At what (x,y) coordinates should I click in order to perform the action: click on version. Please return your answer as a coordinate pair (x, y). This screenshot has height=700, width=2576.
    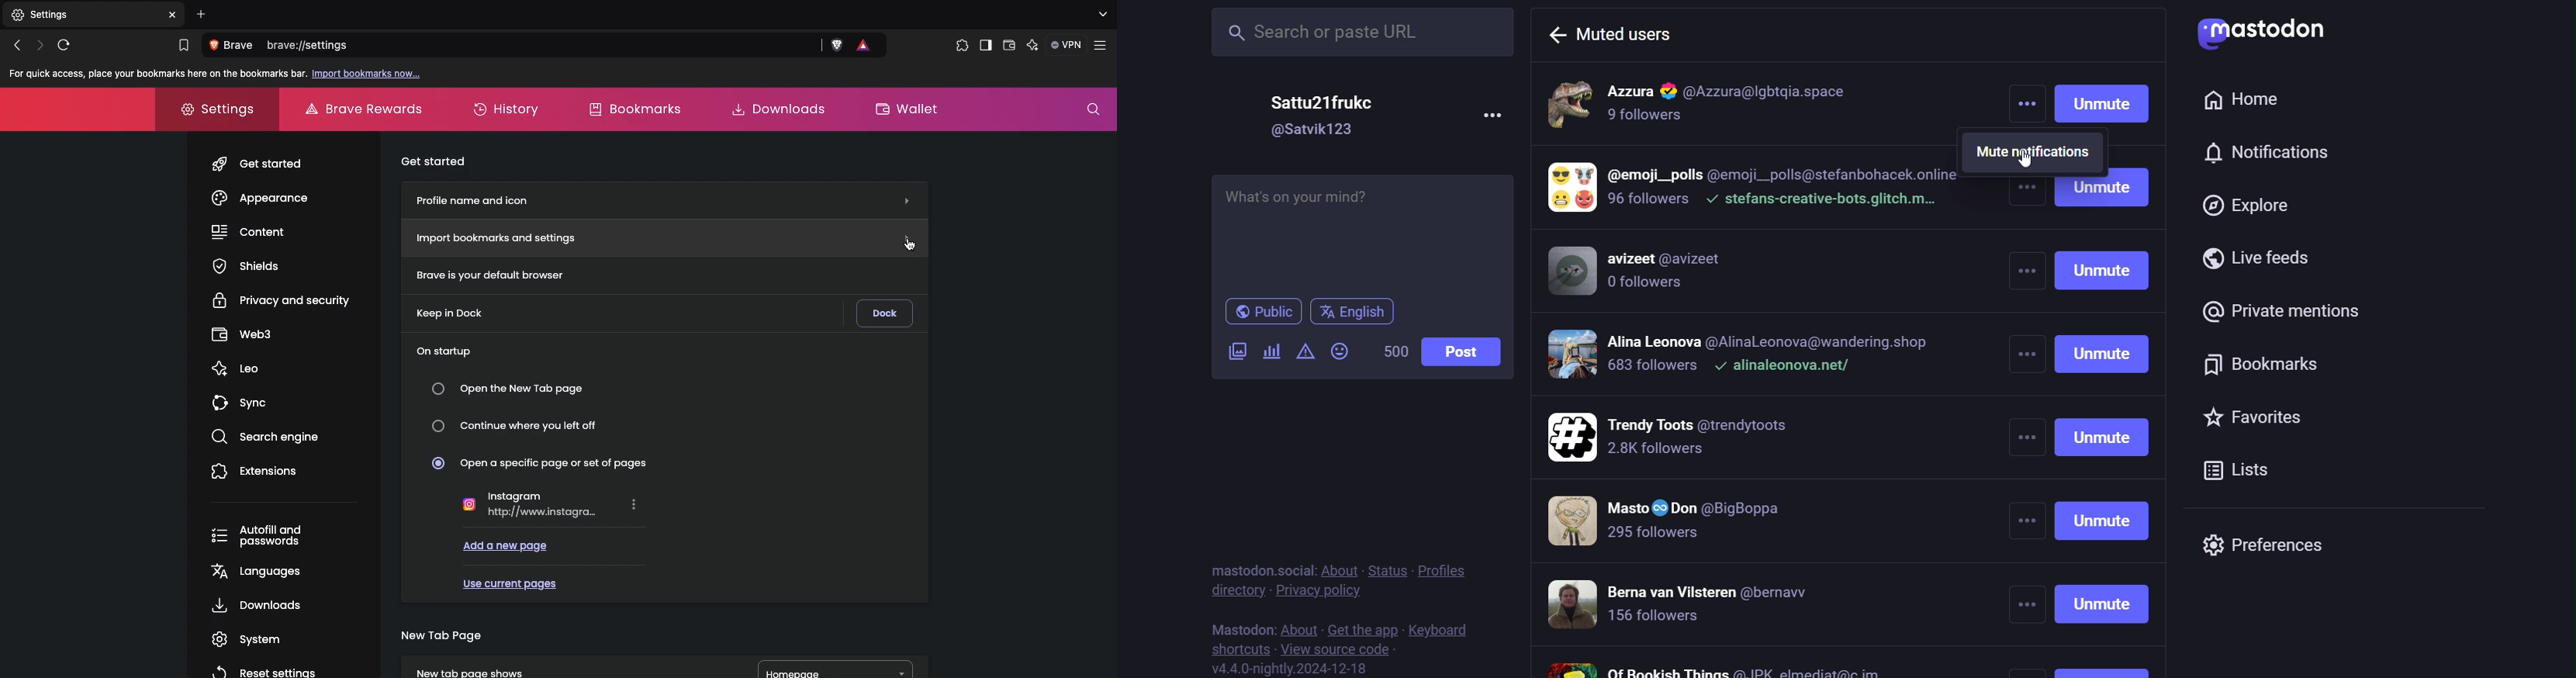
    Looking at the image, I should click on (1290, 668).